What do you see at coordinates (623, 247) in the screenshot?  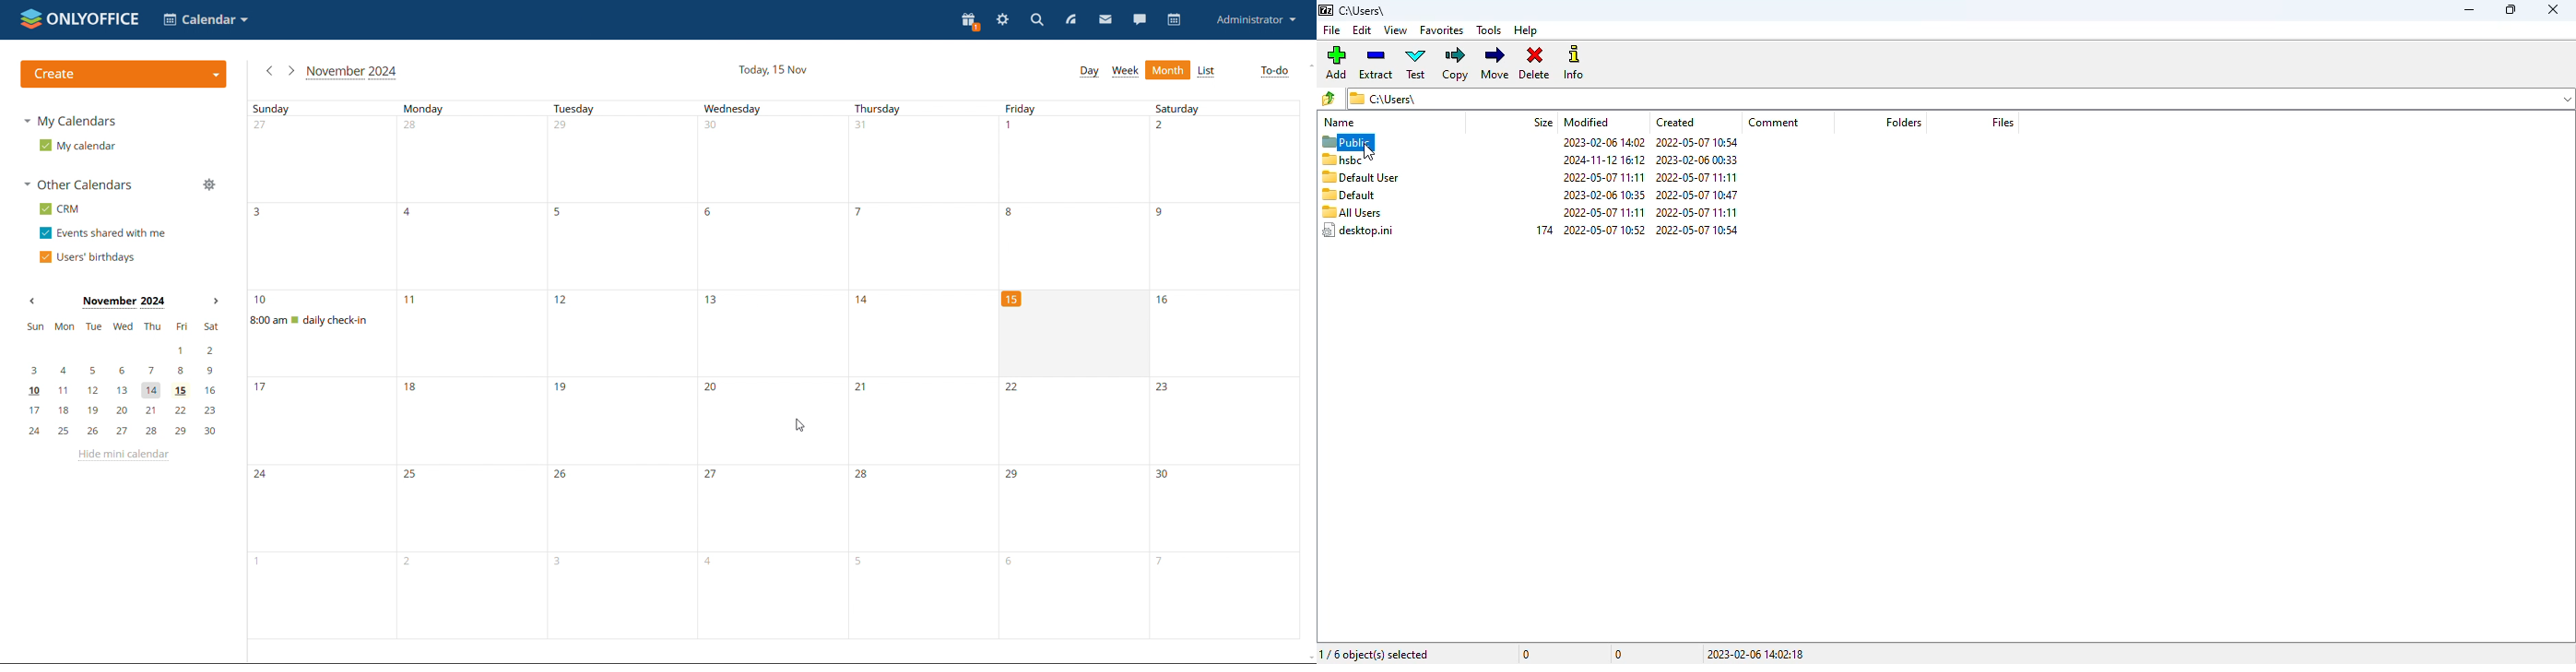 I see `cell for individual day` at bounding box center [623, 247].